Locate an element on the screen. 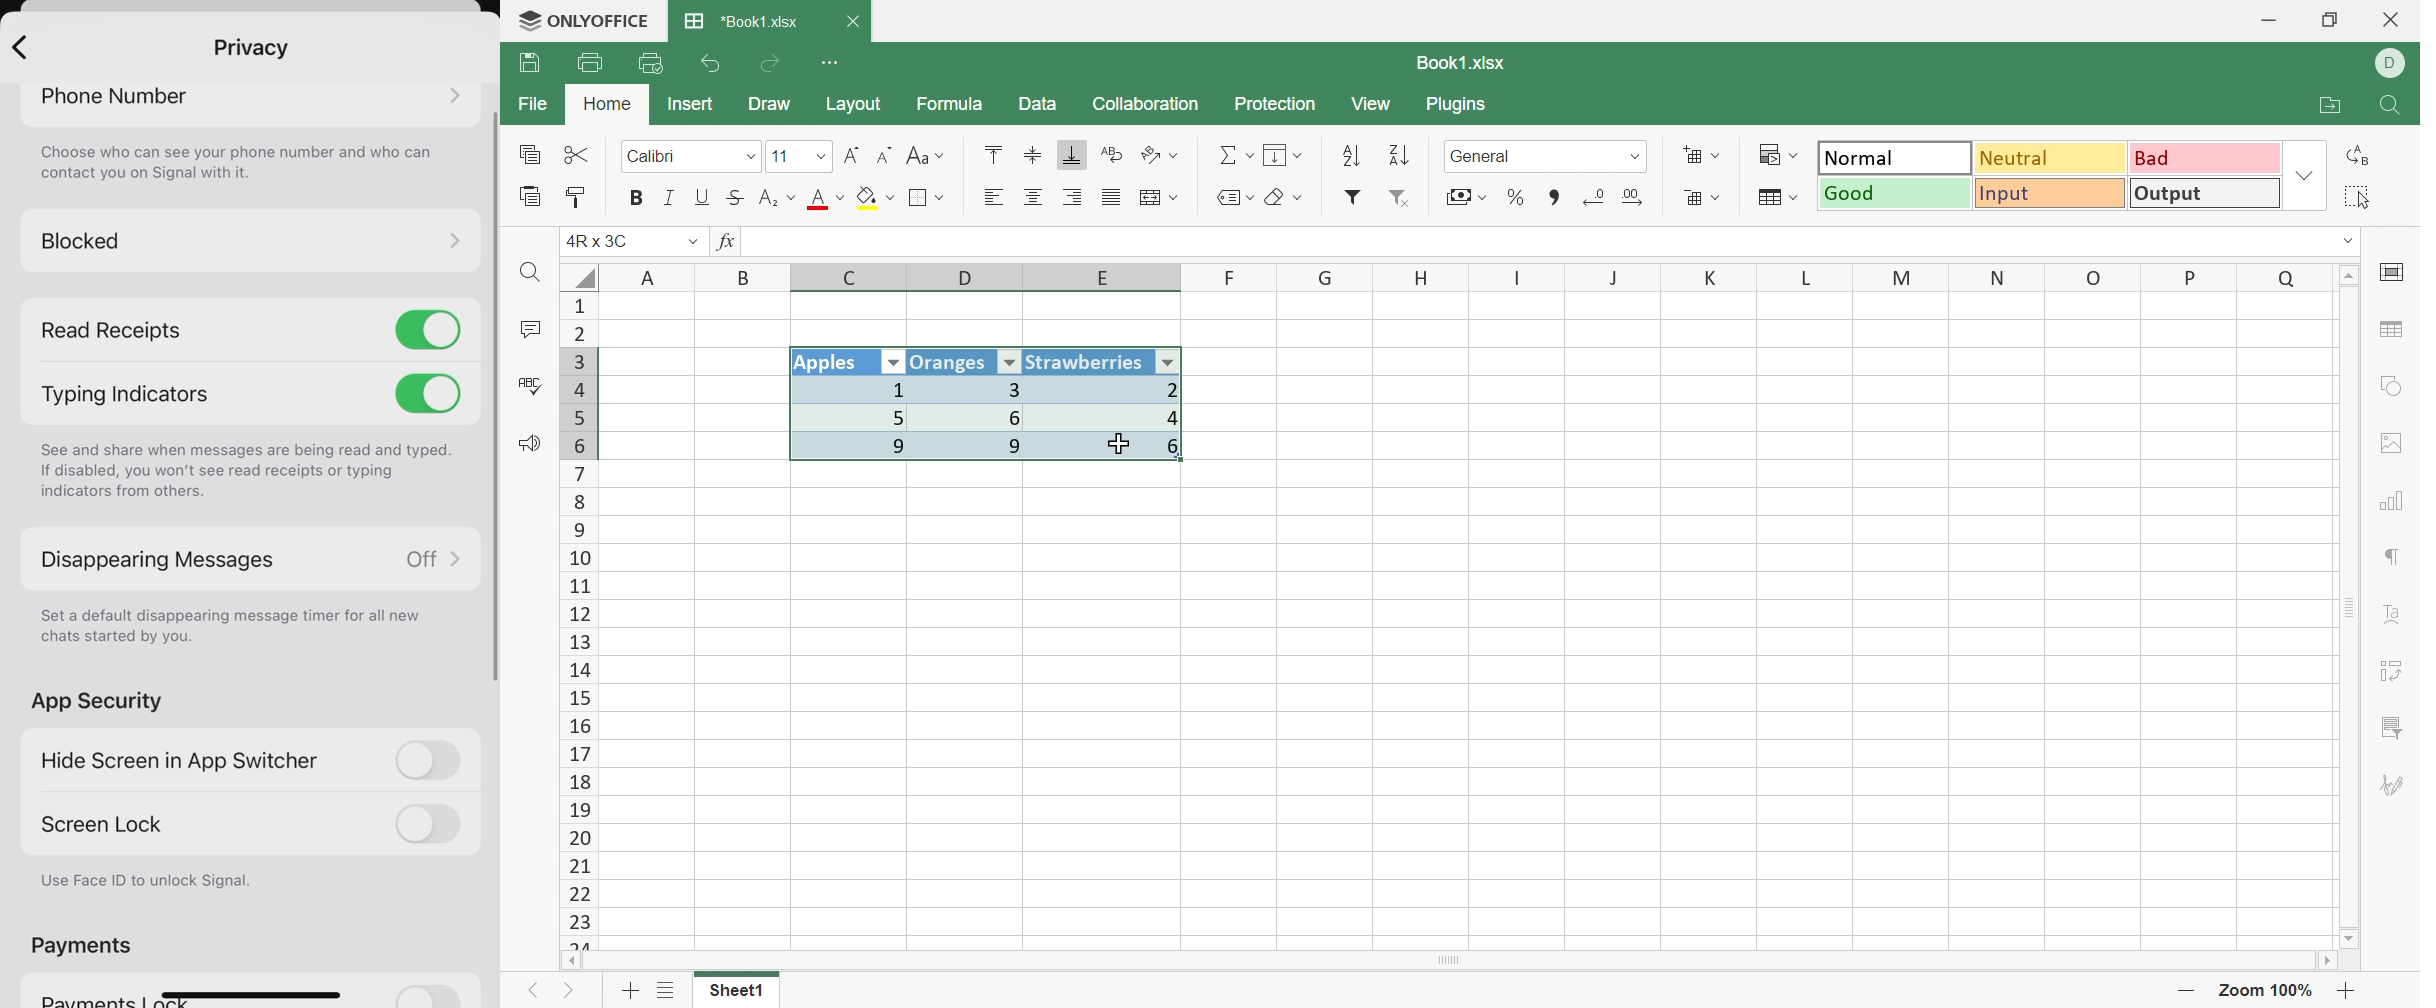 The height and width of the screenshot is (1008, 2436). Normal is located at coordinates (1894, 158).